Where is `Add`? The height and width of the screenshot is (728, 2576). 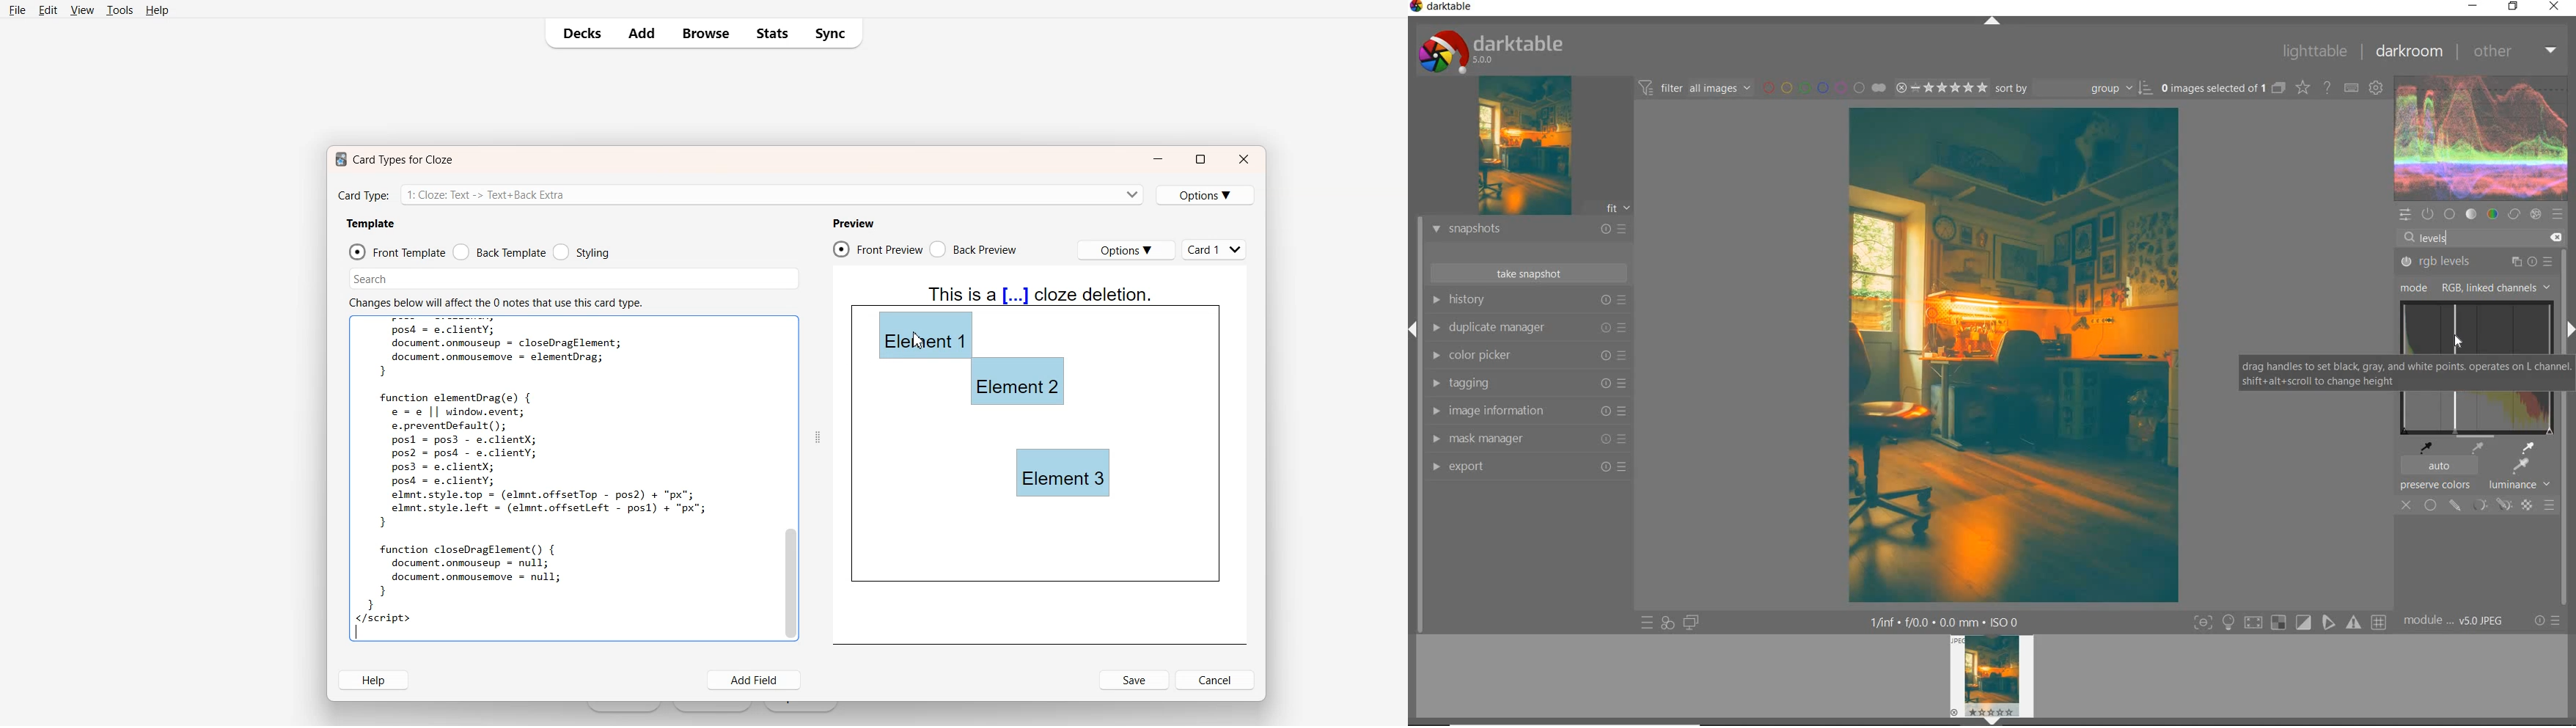
Add is located at coordinates (640, 33).